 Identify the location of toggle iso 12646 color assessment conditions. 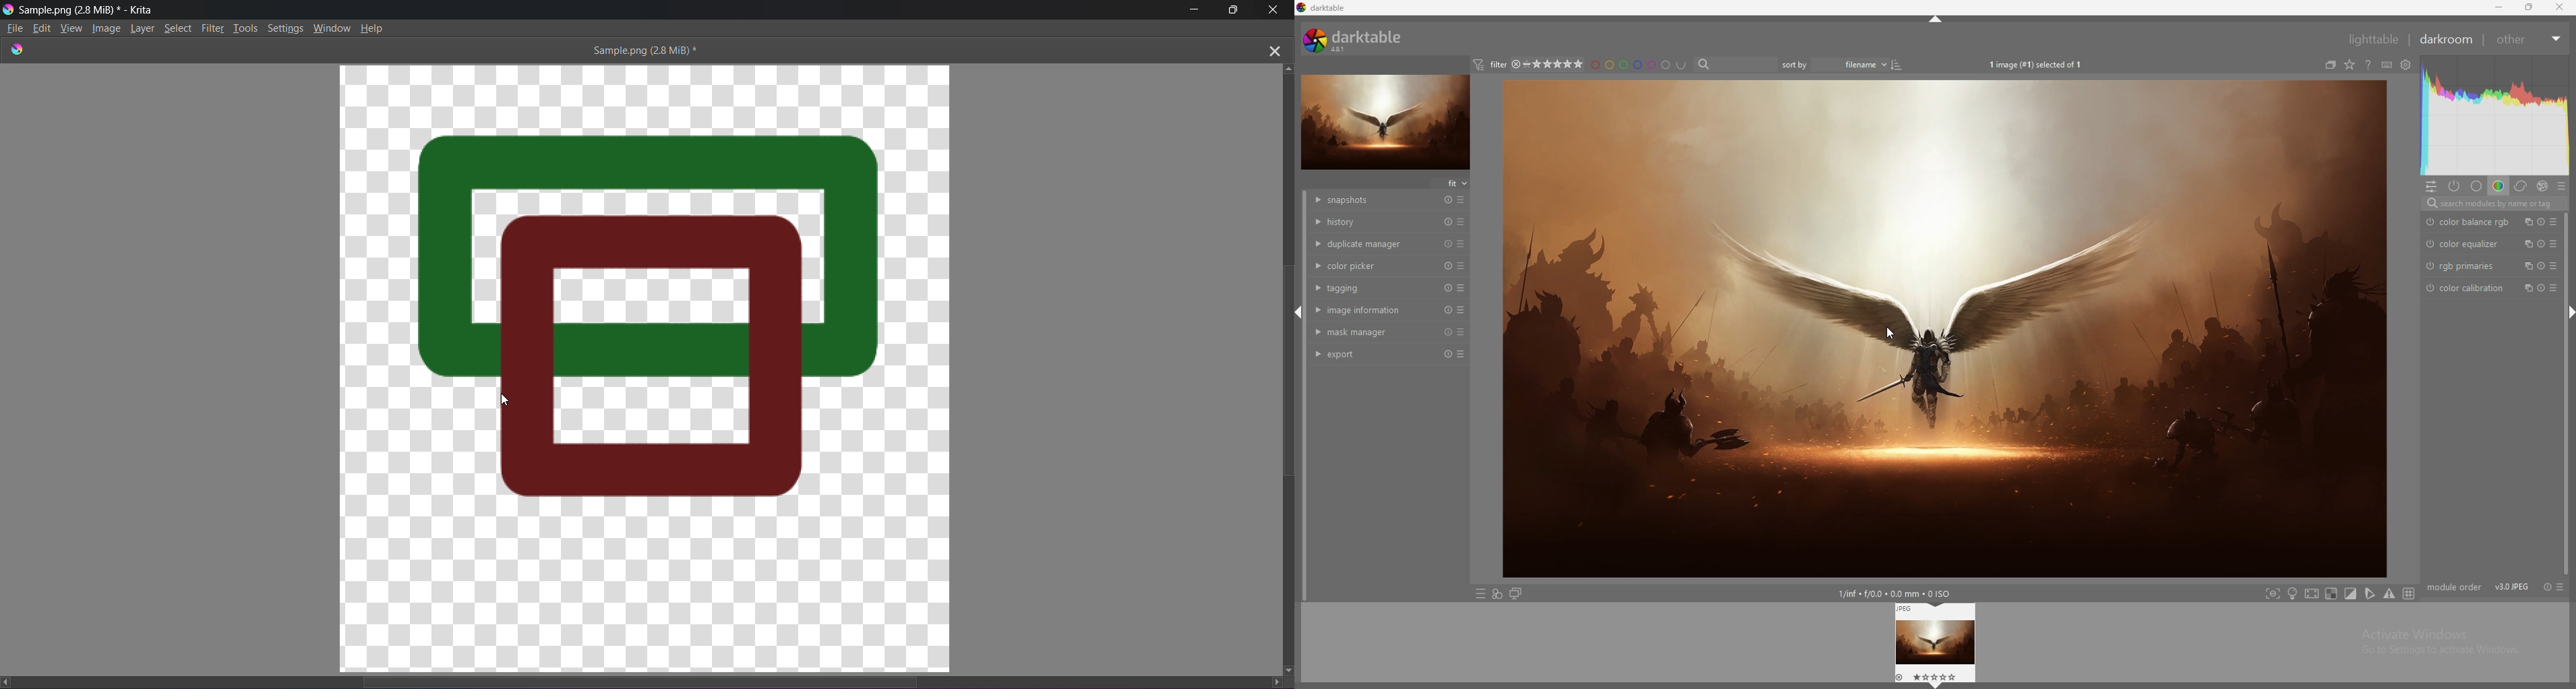
(2293, 594).